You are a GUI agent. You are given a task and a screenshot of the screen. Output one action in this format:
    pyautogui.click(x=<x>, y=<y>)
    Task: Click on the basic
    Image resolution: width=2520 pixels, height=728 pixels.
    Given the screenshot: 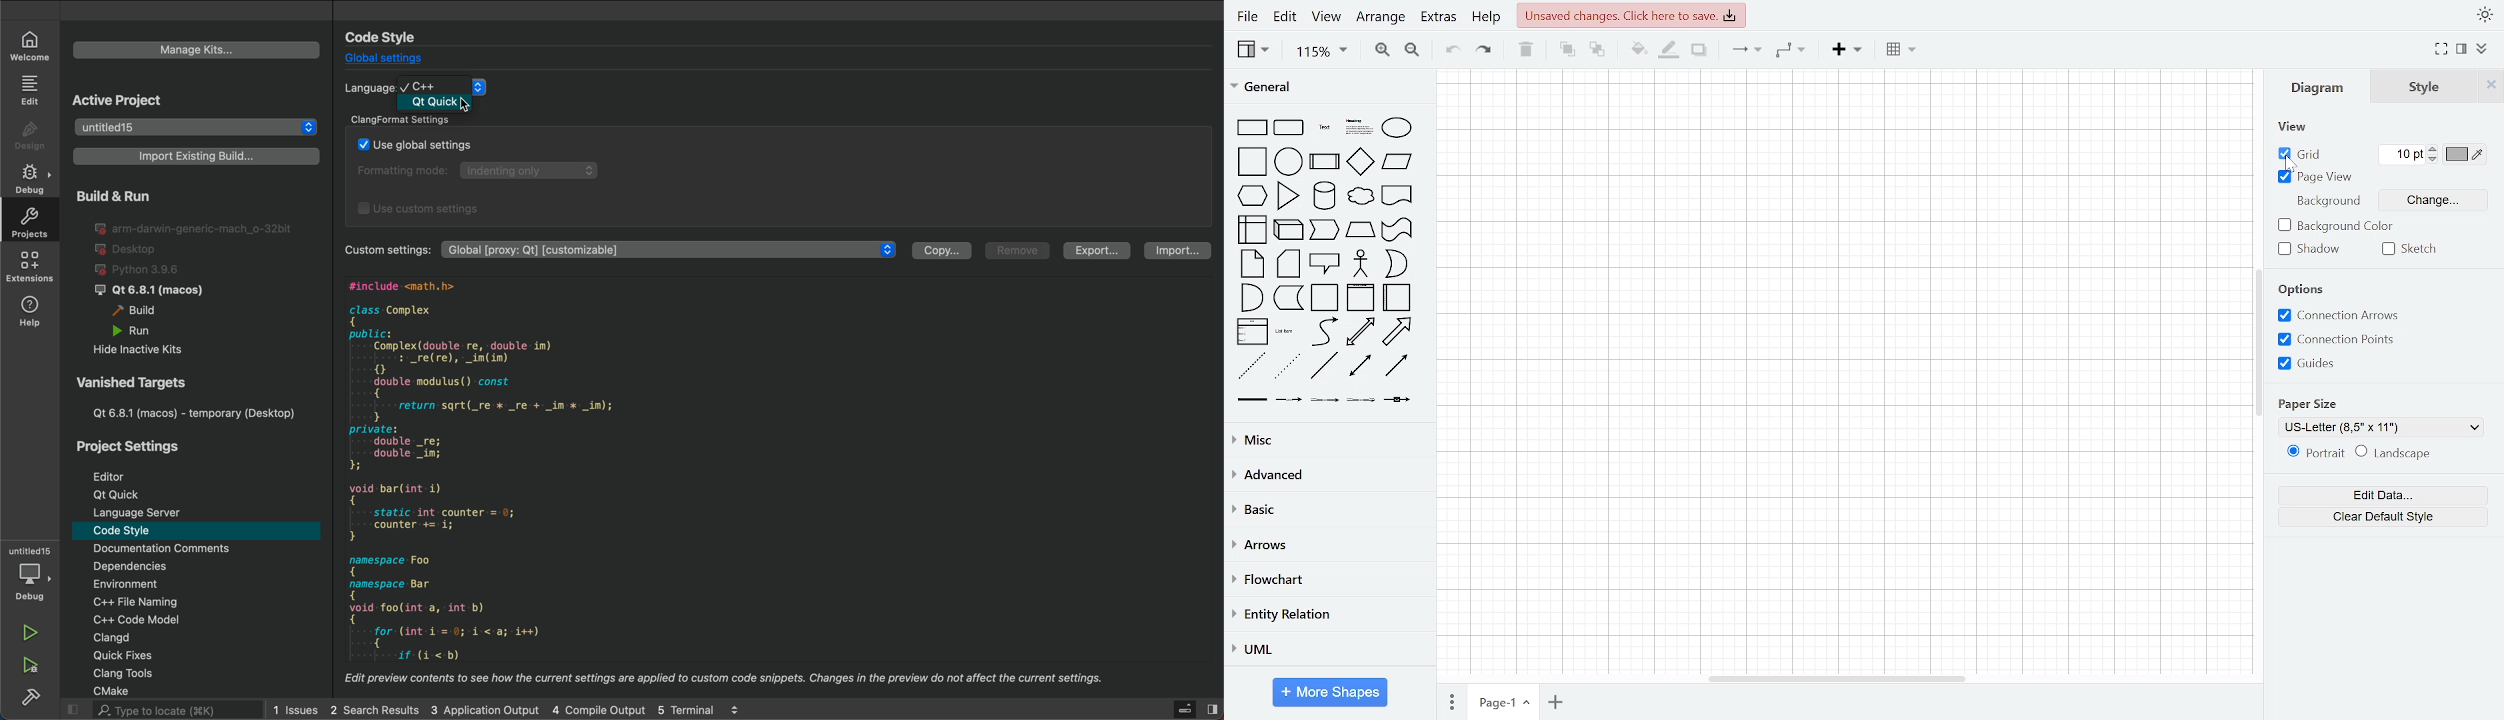 What is the action you would take?
    pyautogui.click(x=1326, y=509)
    